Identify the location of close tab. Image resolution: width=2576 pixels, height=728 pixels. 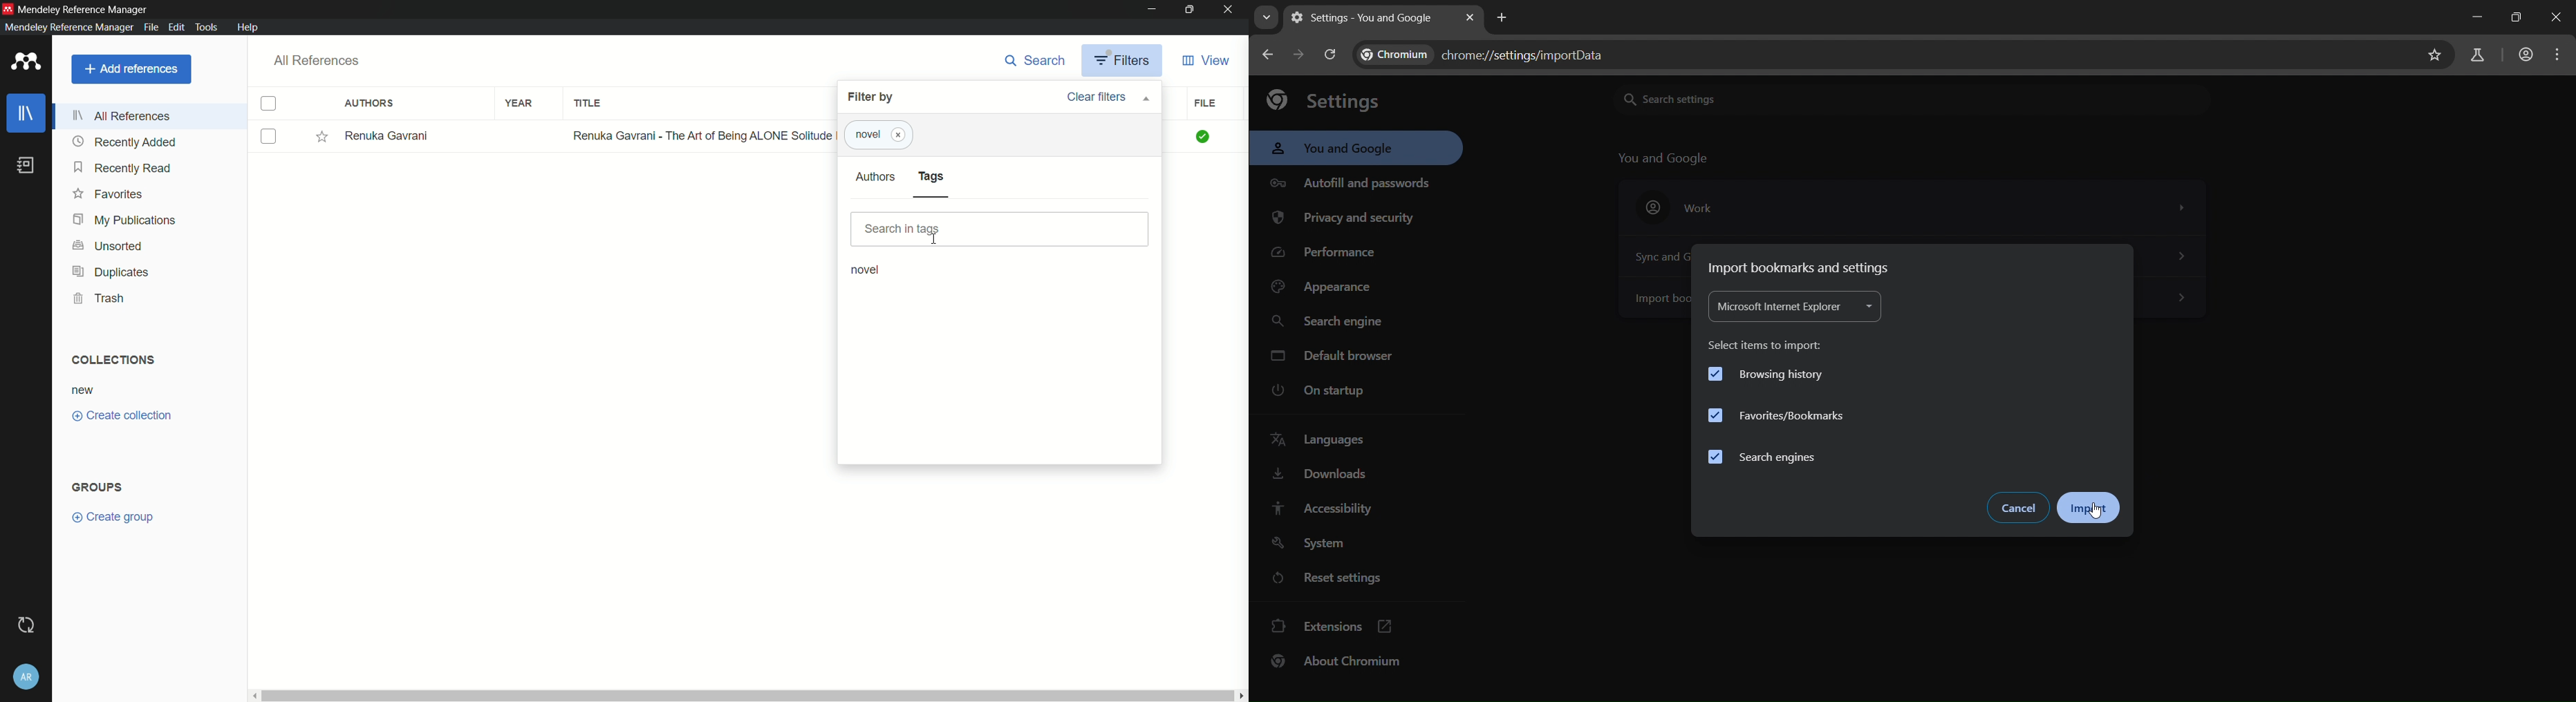
(1471, 17).